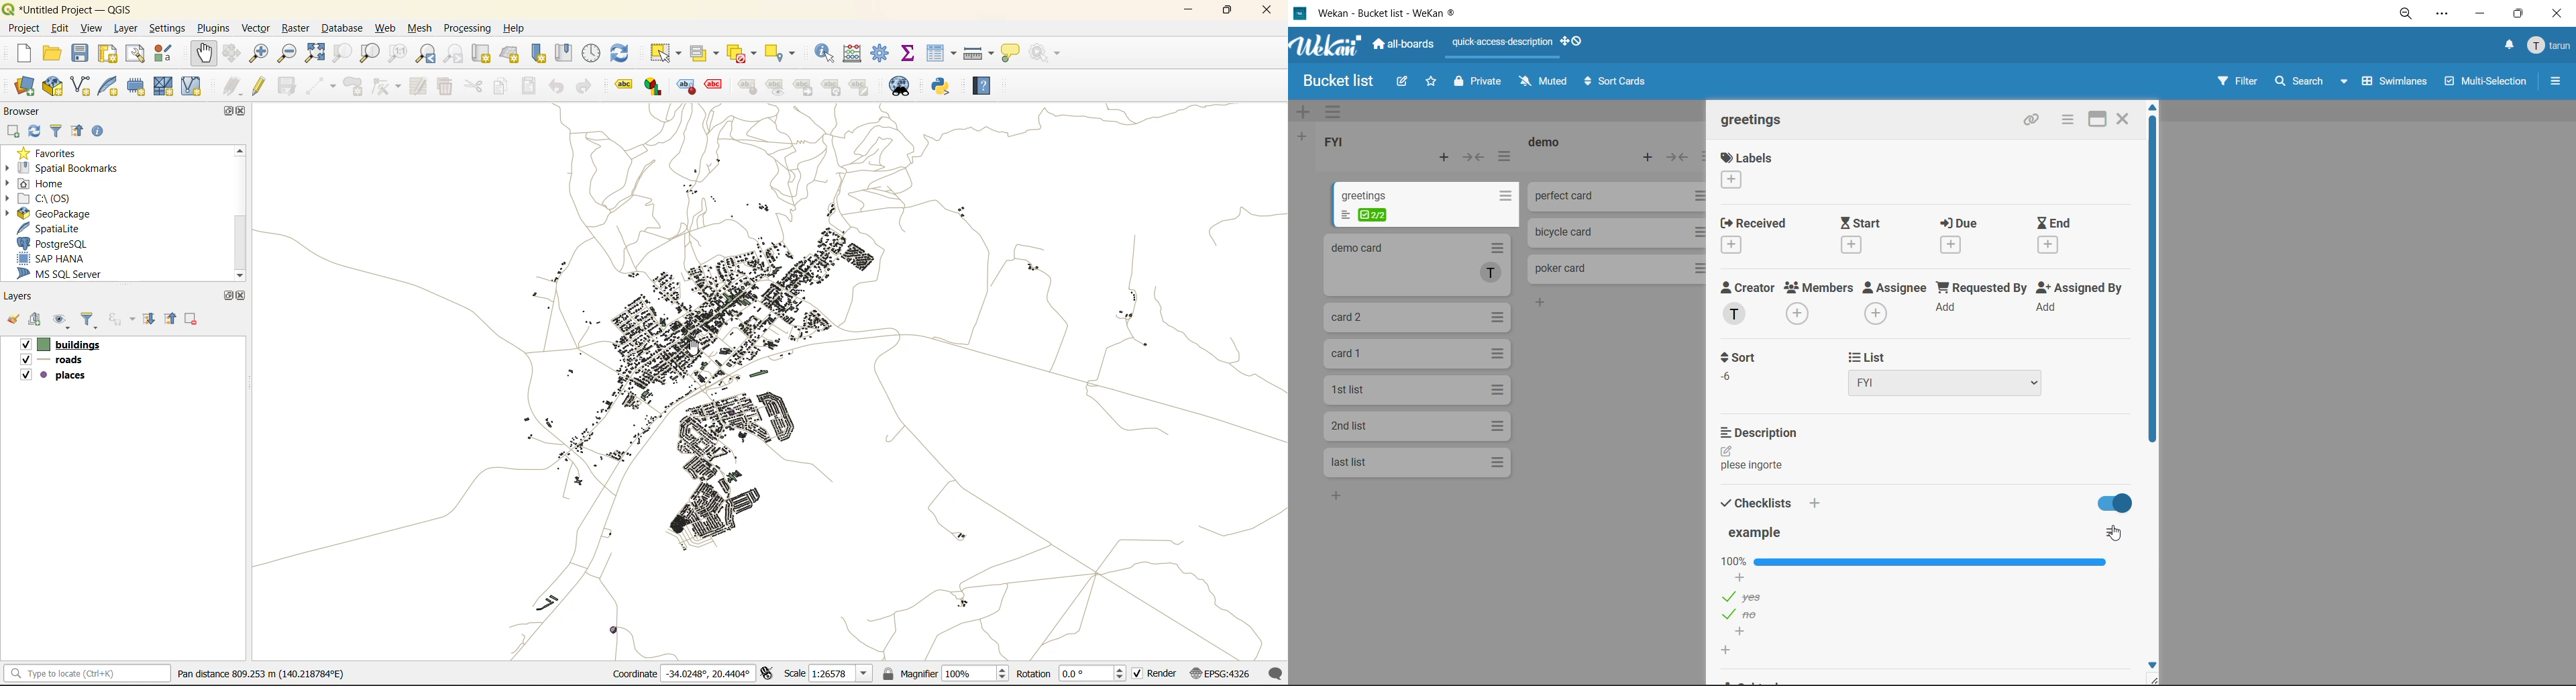 Image resolution: width=2576 pixels, height=700 pixels. What do you see at coordinates (828, 675) in the screenshot?
I see `scale` at bounding box center [828, 675].